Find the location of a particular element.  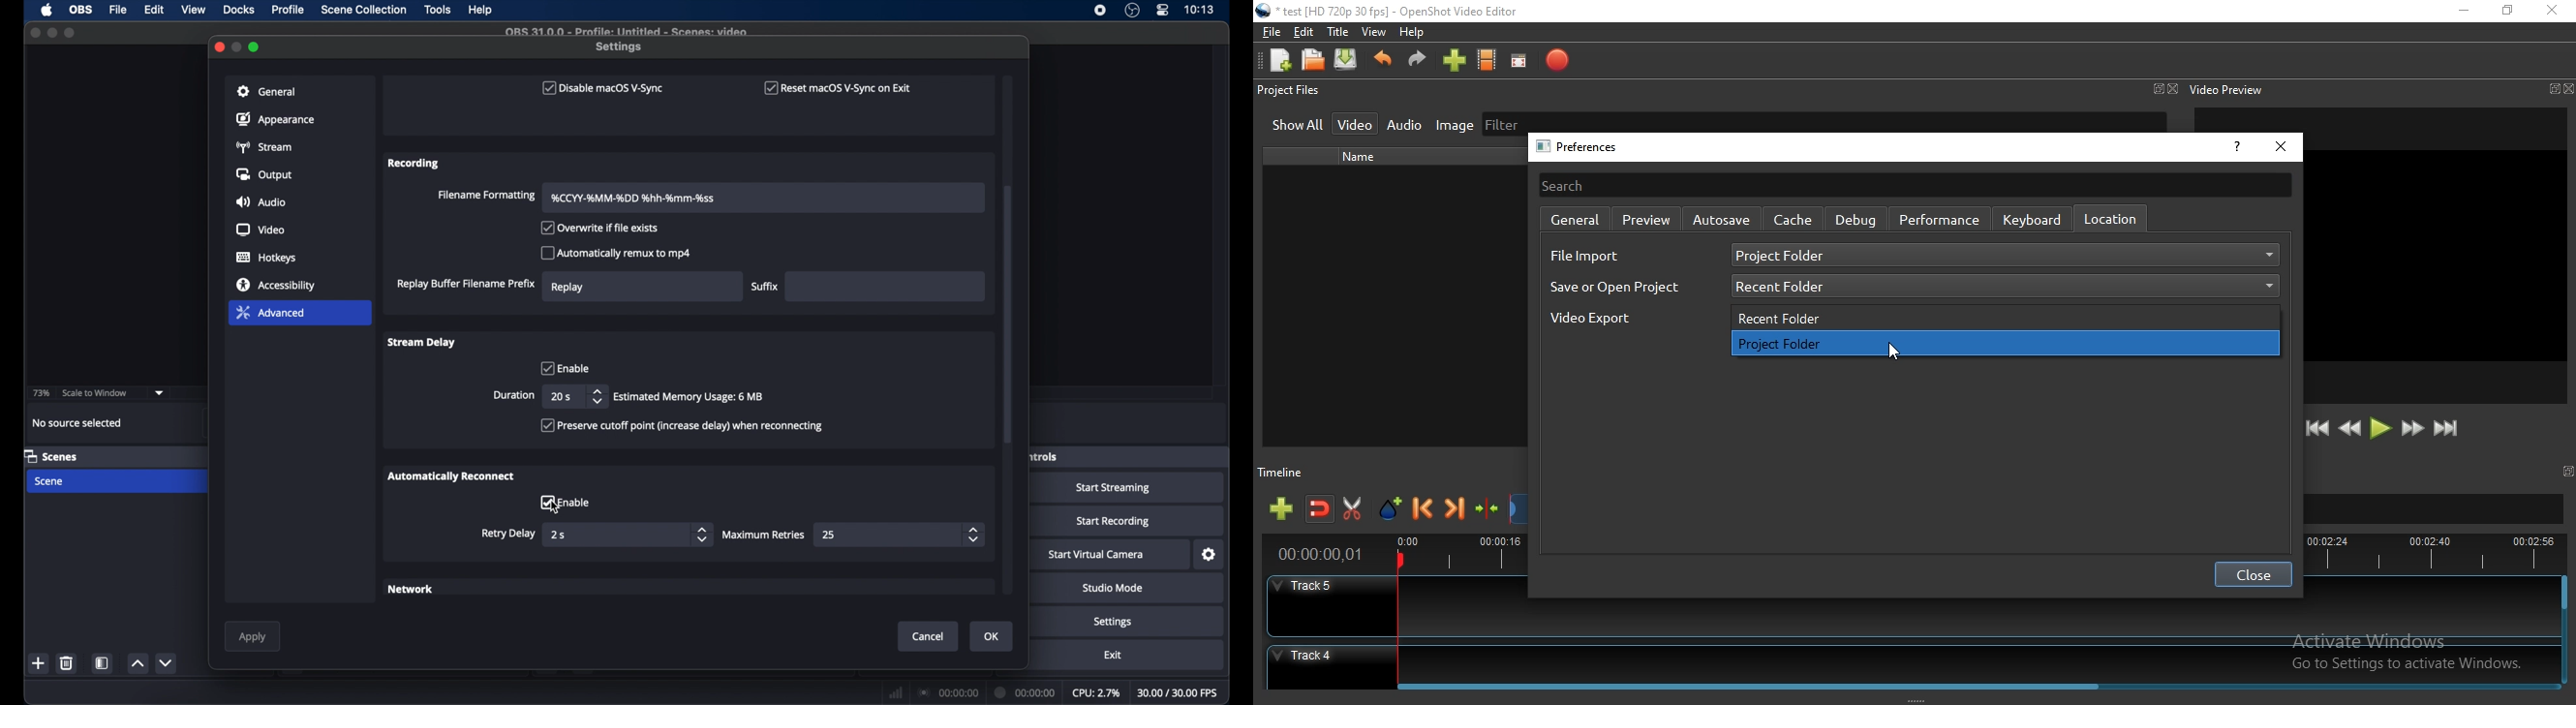

2s is located at coordinates (559, 535).